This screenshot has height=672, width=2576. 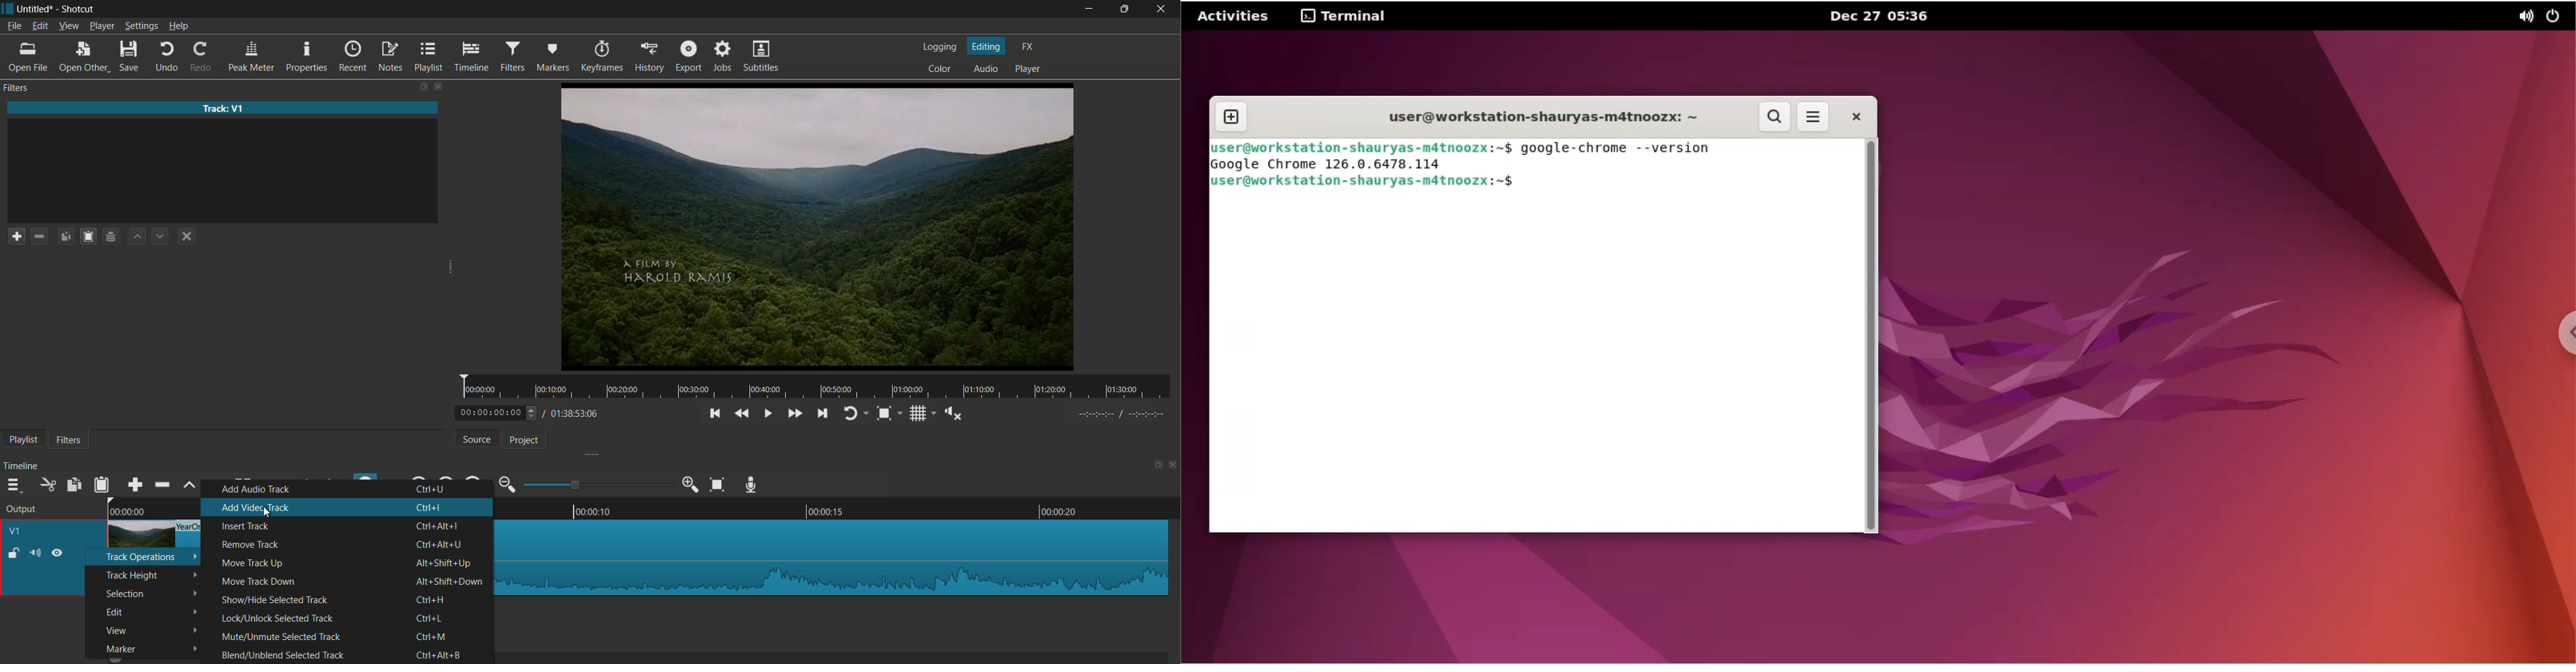 What do you see at coordinates (691, 485) in the screenshot?
I see `zoom in` at bounding box center [691, 485].